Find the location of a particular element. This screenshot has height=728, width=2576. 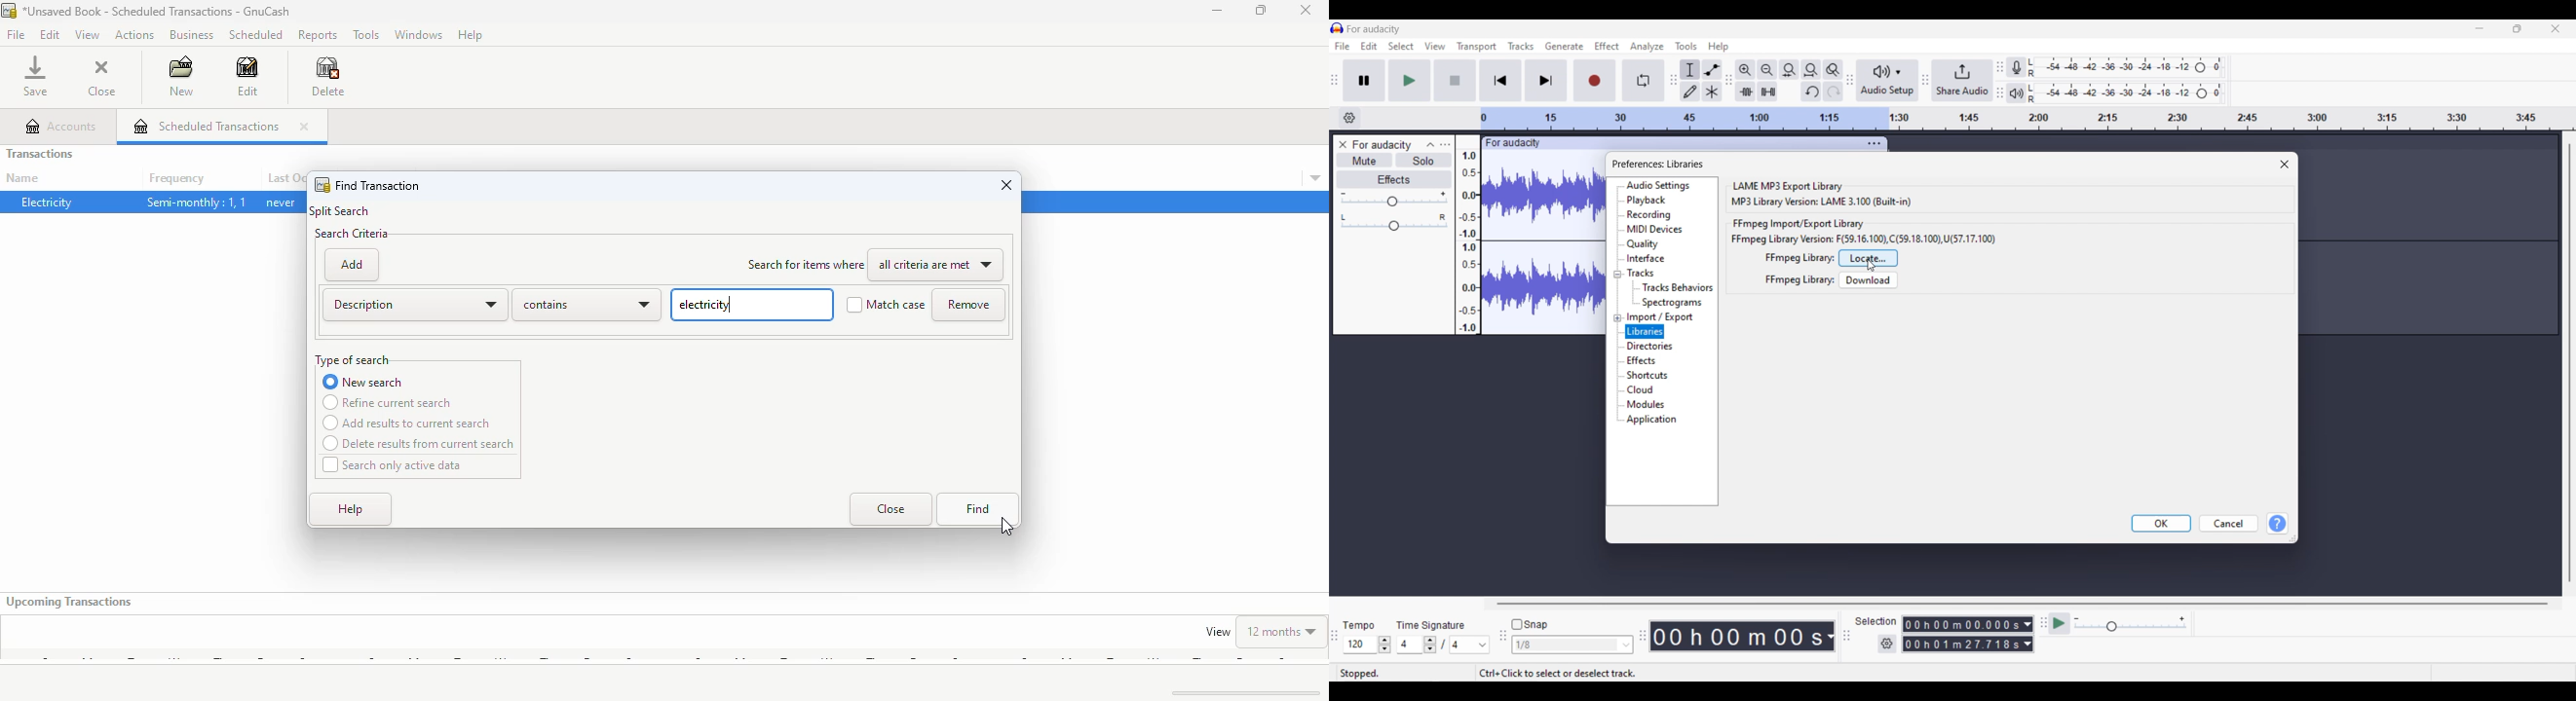

business is located at coordinates (193, 34).